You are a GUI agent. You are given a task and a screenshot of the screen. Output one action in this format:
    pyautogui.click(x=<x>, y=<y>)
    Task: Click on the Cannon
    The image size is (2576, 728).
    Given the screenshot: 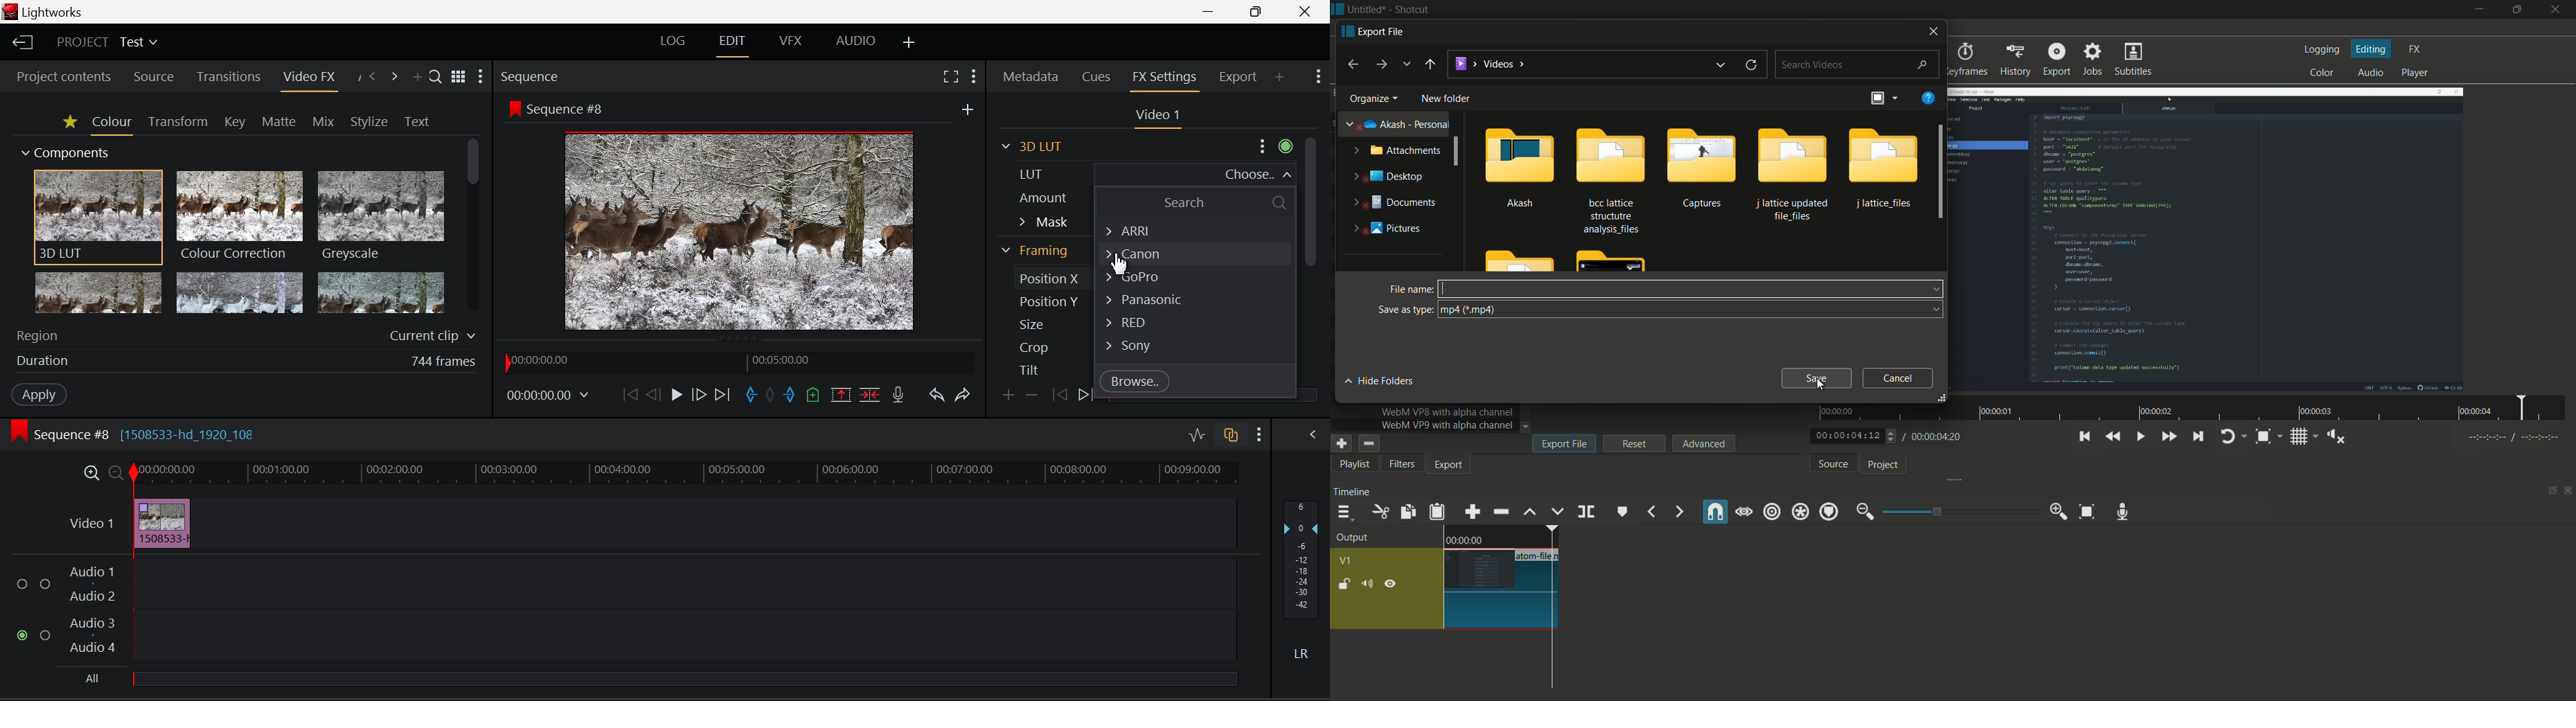 What is the action you would take?
    pyautogui.click(x=1185, y=254)
    